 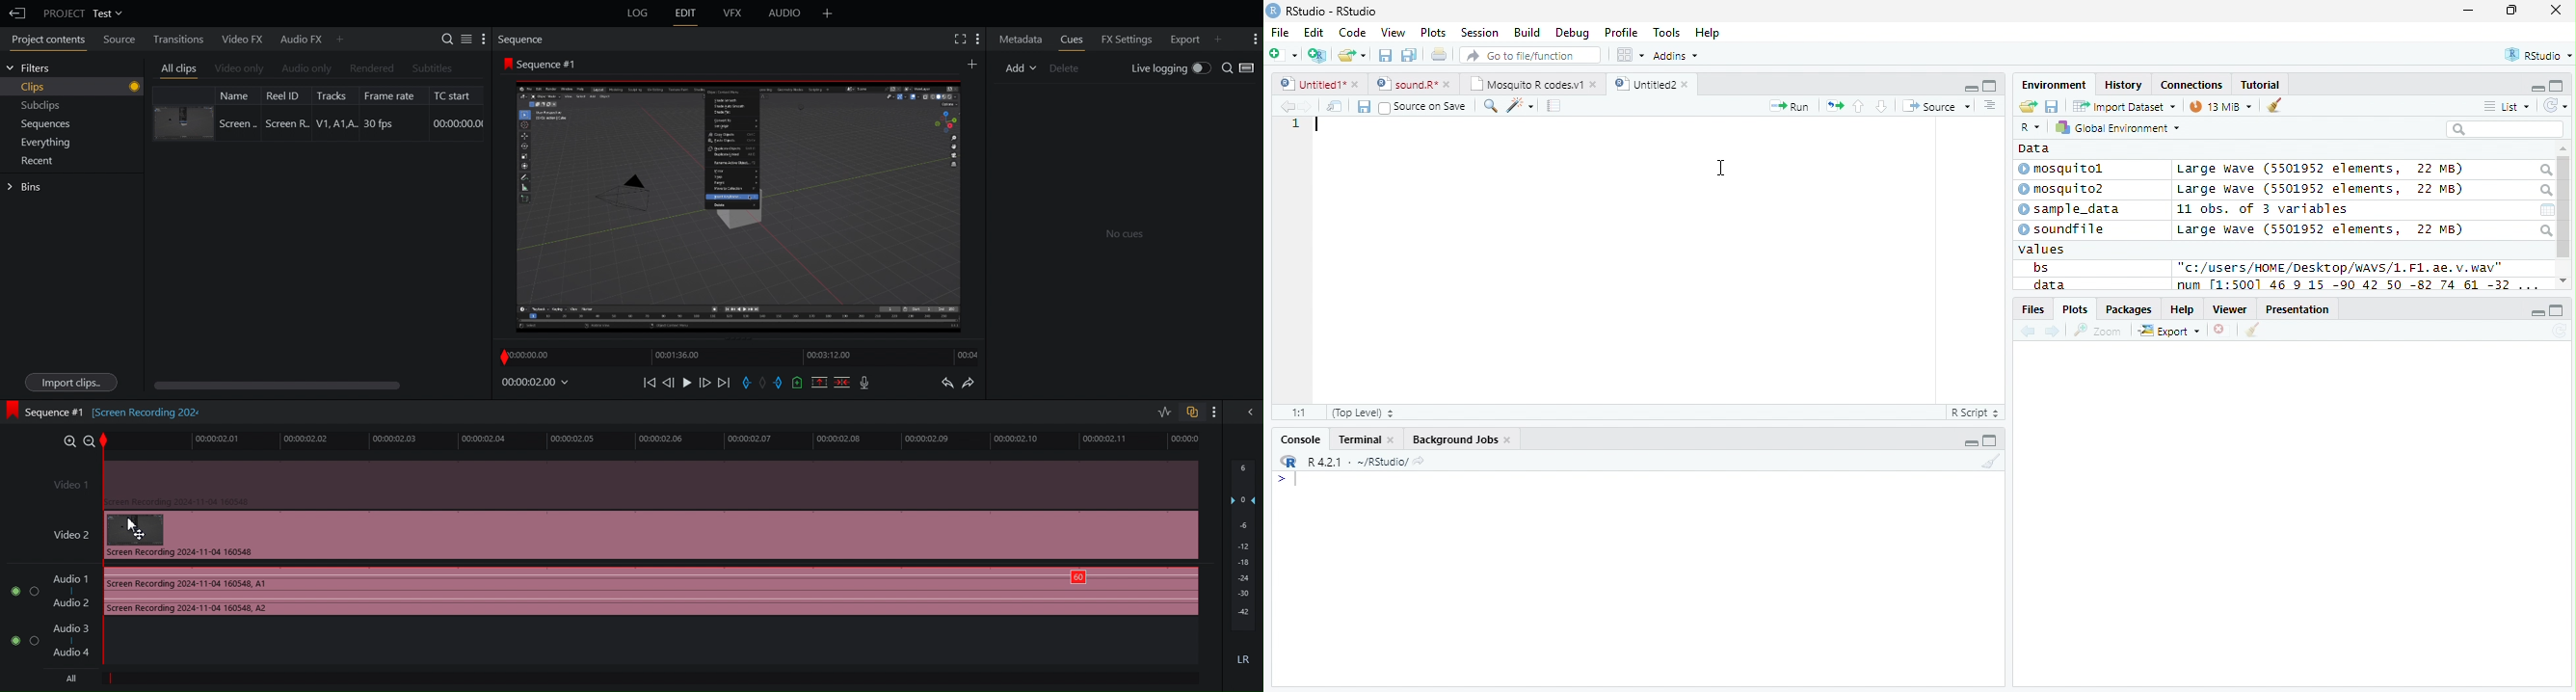 I want to click on Compile report, so click(x=1554, y=106).